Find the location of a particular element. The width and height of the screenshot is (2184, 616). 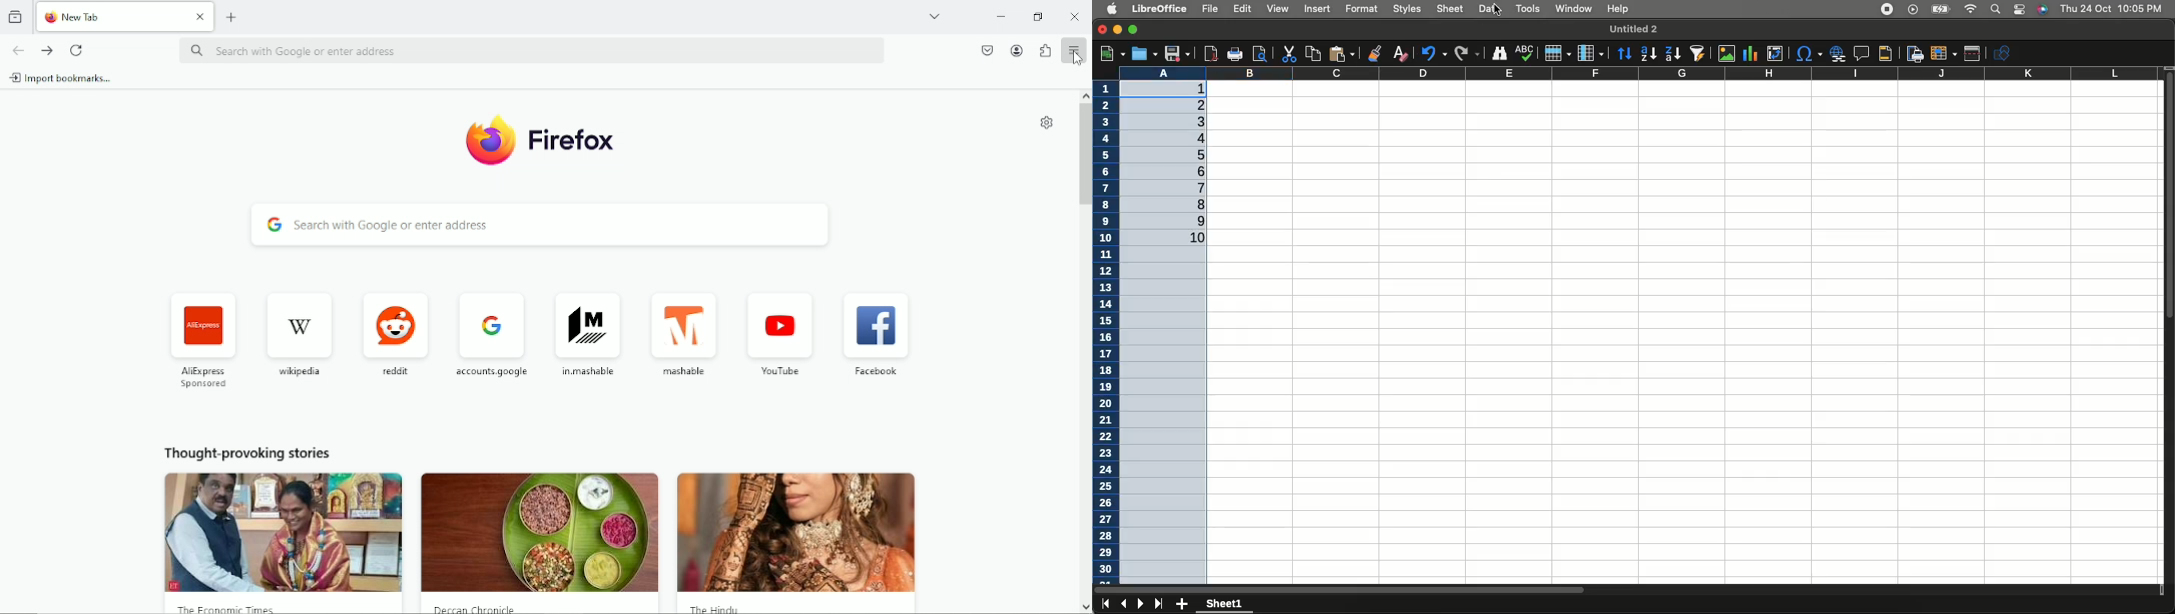

Find and replace is located at coordinates (1500, 53).